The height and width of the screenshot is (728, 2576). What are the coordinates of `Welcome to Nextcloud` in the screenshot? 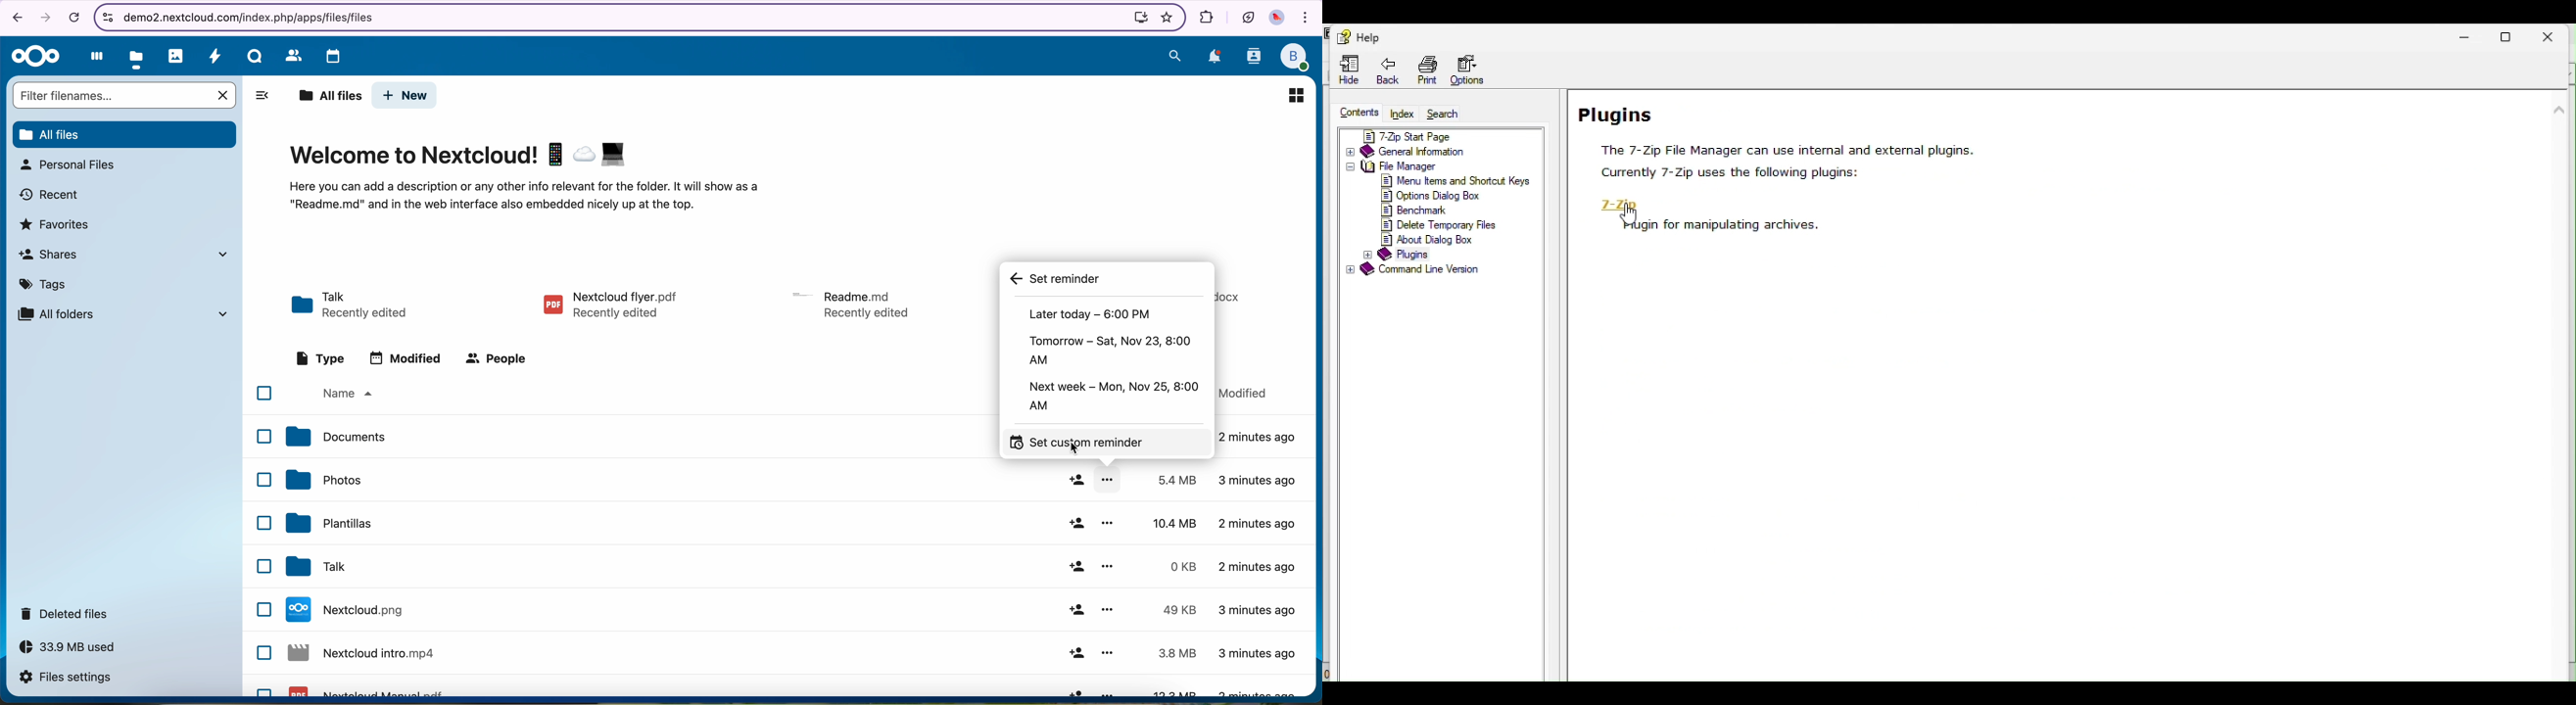 It's located at (460, 155).